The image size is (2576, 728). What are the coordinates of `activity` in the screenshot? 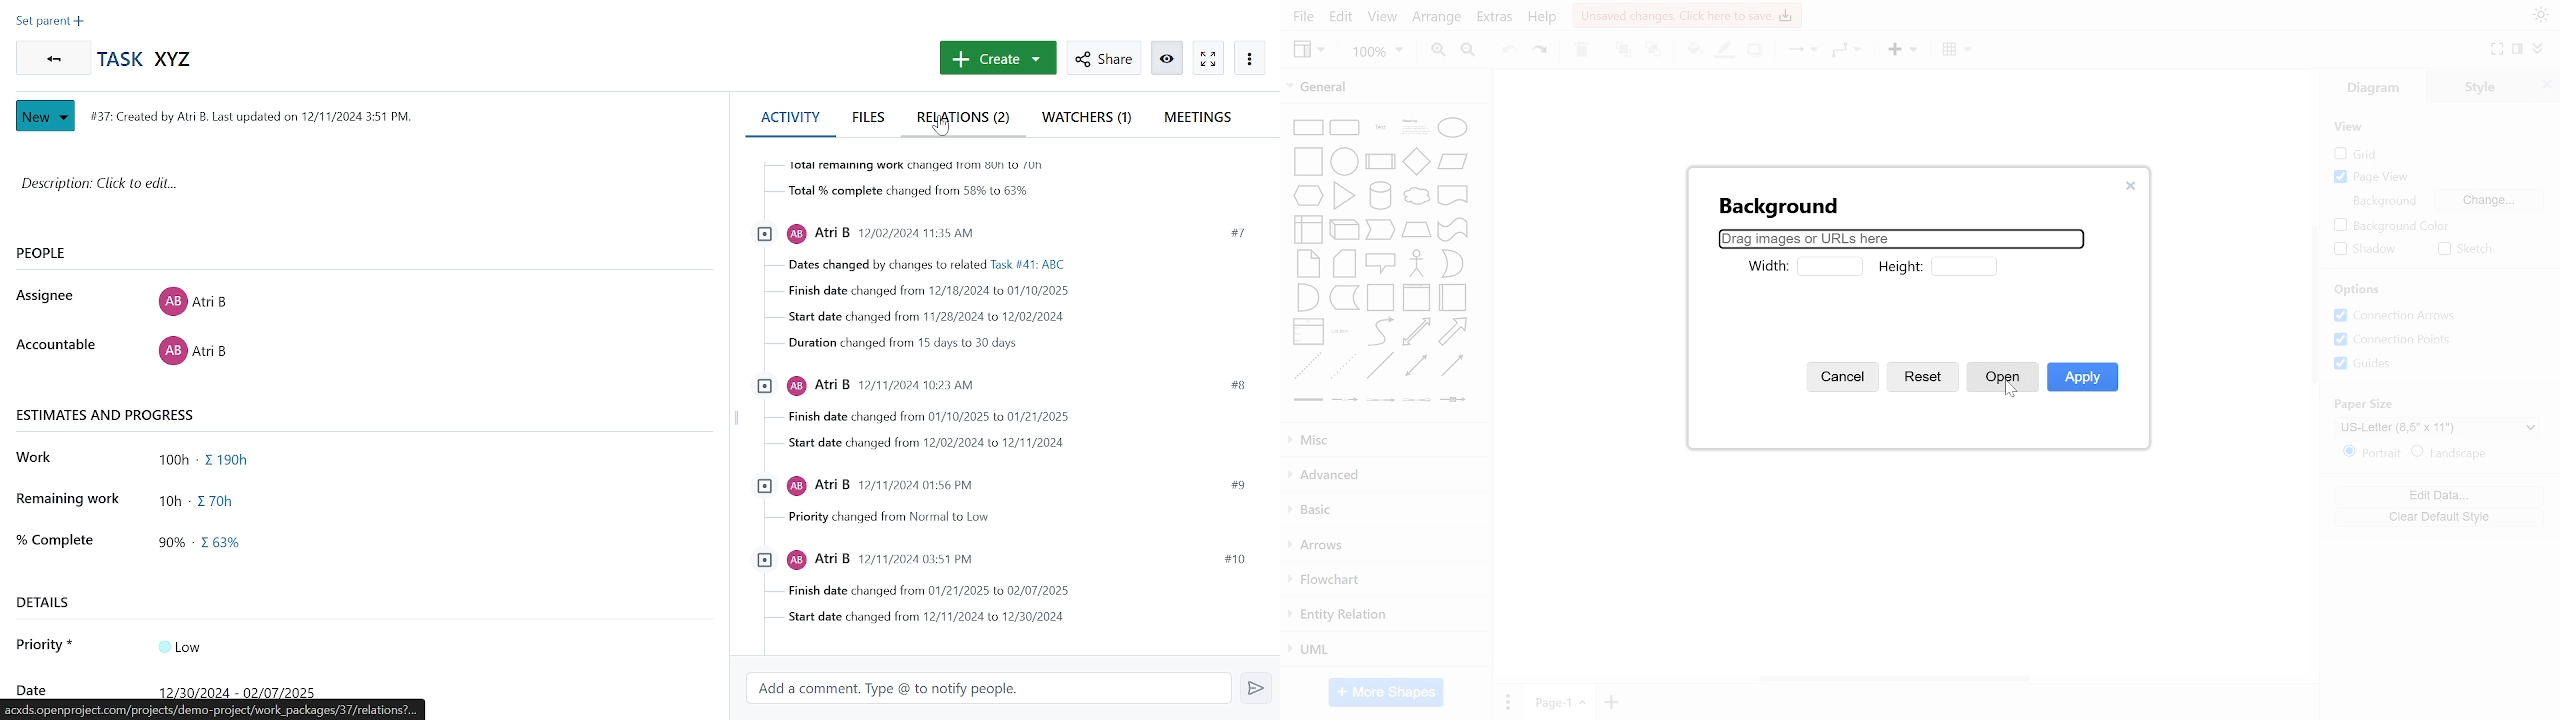 It's located at (790, 117).